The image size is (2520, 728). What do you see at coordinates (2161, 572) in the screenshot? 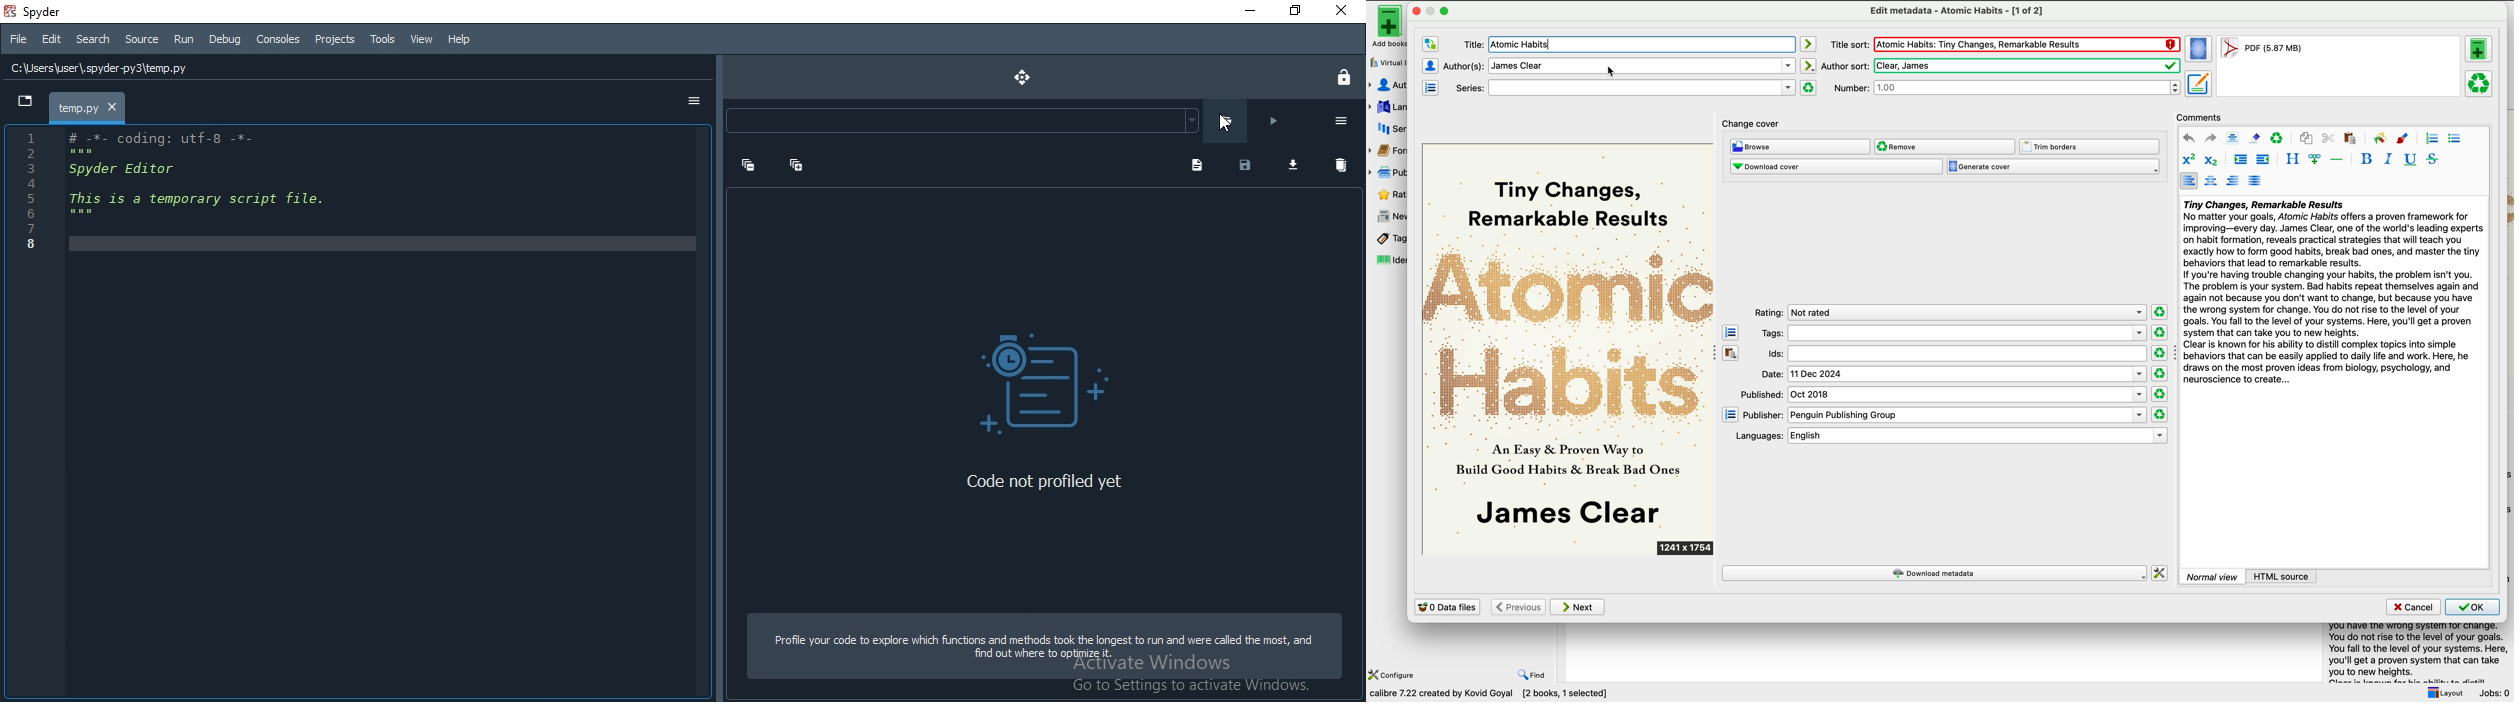
I see `change how calibre downloads metadata` at bounding box center [2161, 572].